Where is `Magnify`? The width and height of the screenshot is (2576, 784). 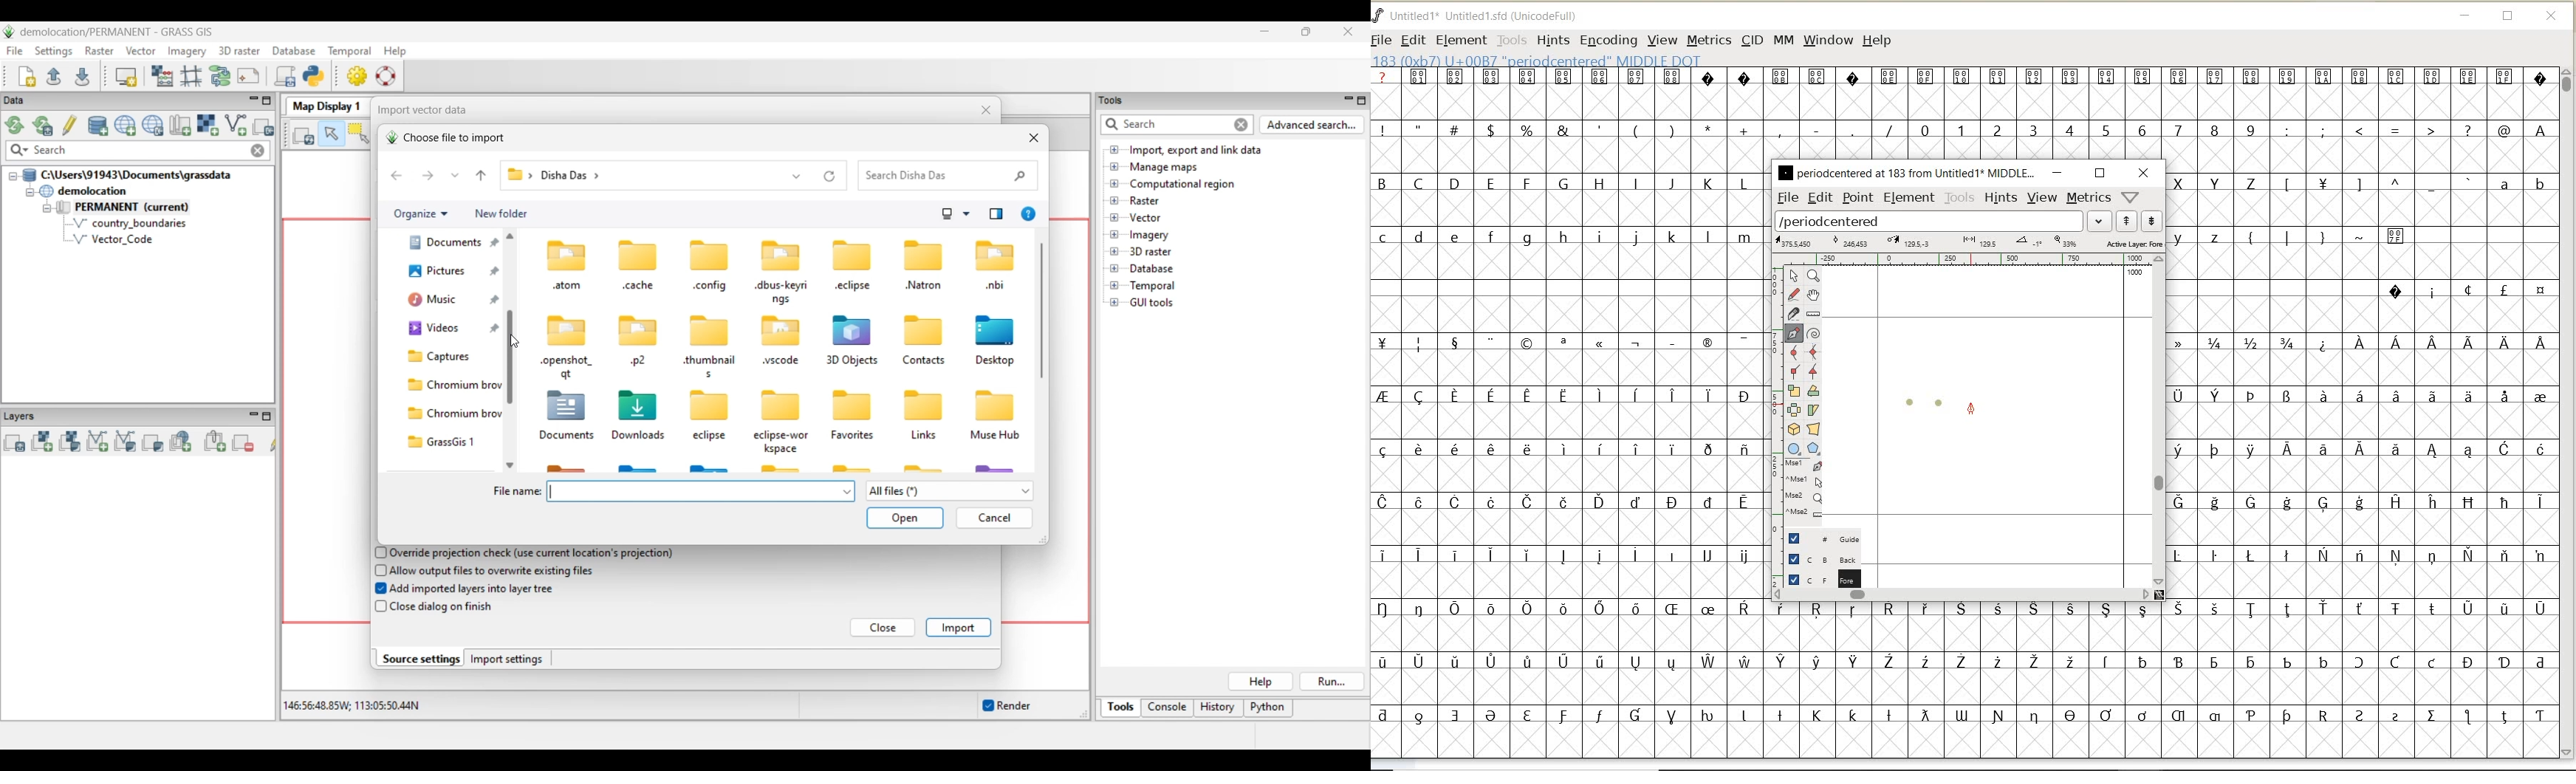
Magnify is located at coordinates (1813, 276).